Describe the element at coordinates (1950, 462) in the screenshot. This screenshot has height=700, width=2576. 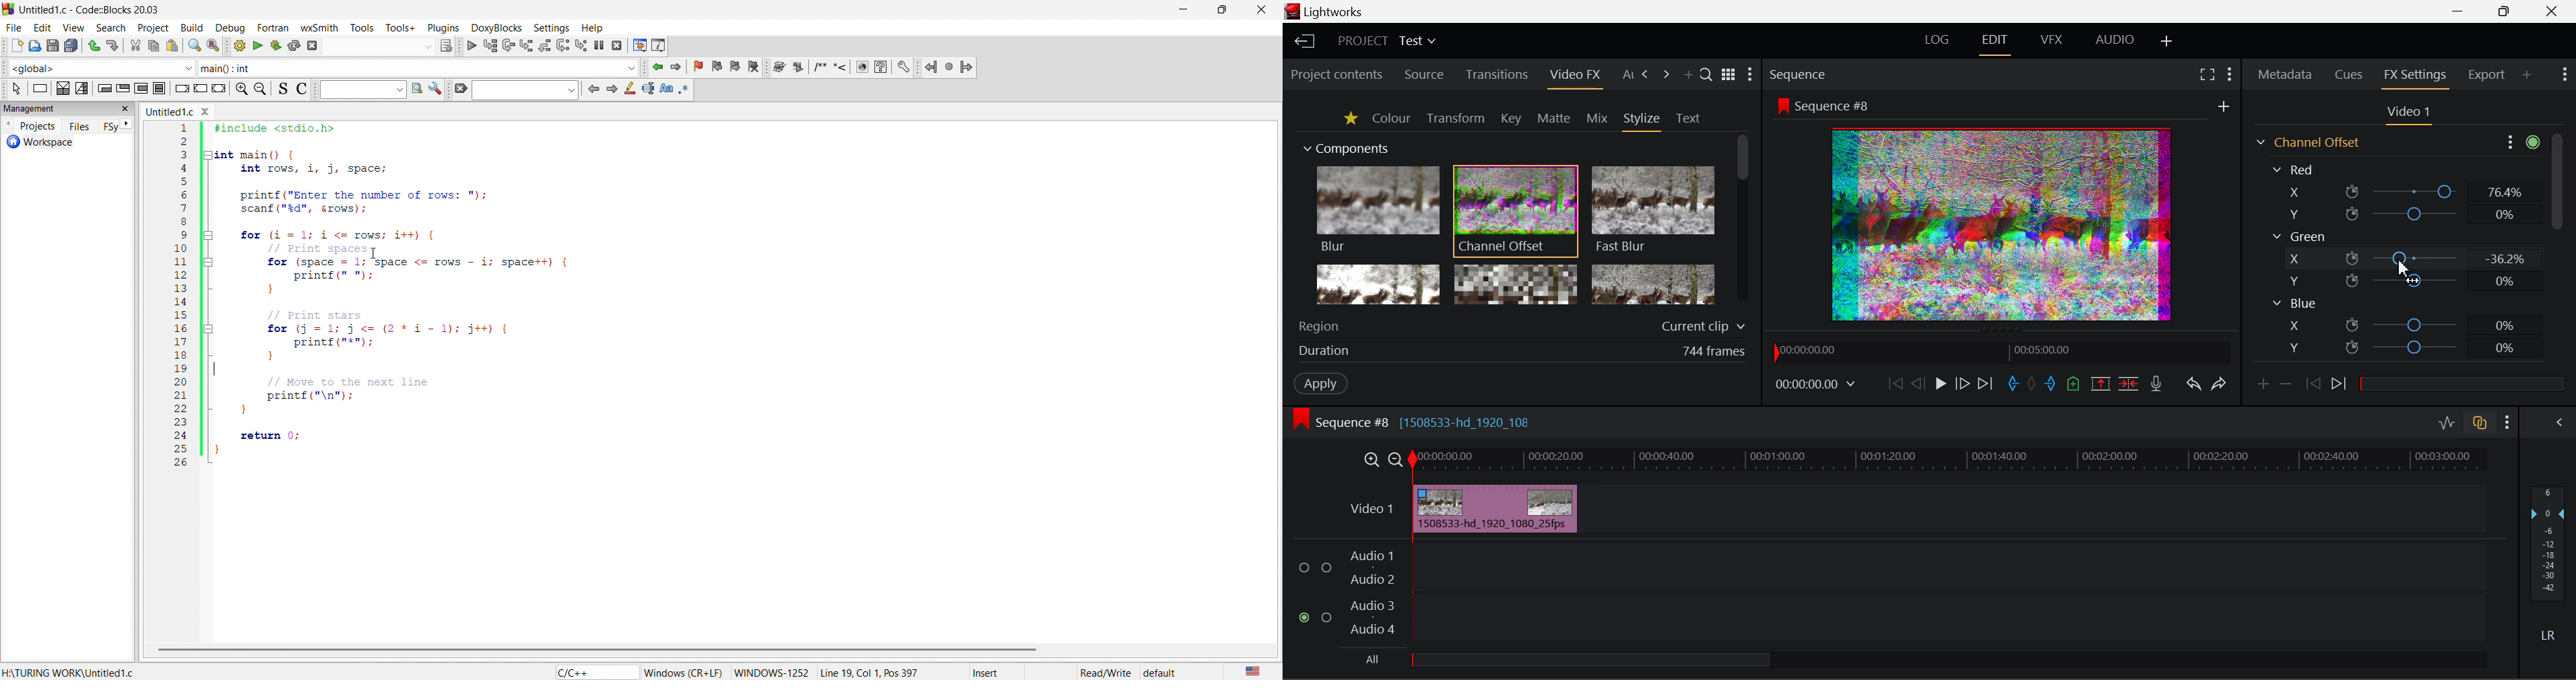
I see `Project Timeline Track` at that location.